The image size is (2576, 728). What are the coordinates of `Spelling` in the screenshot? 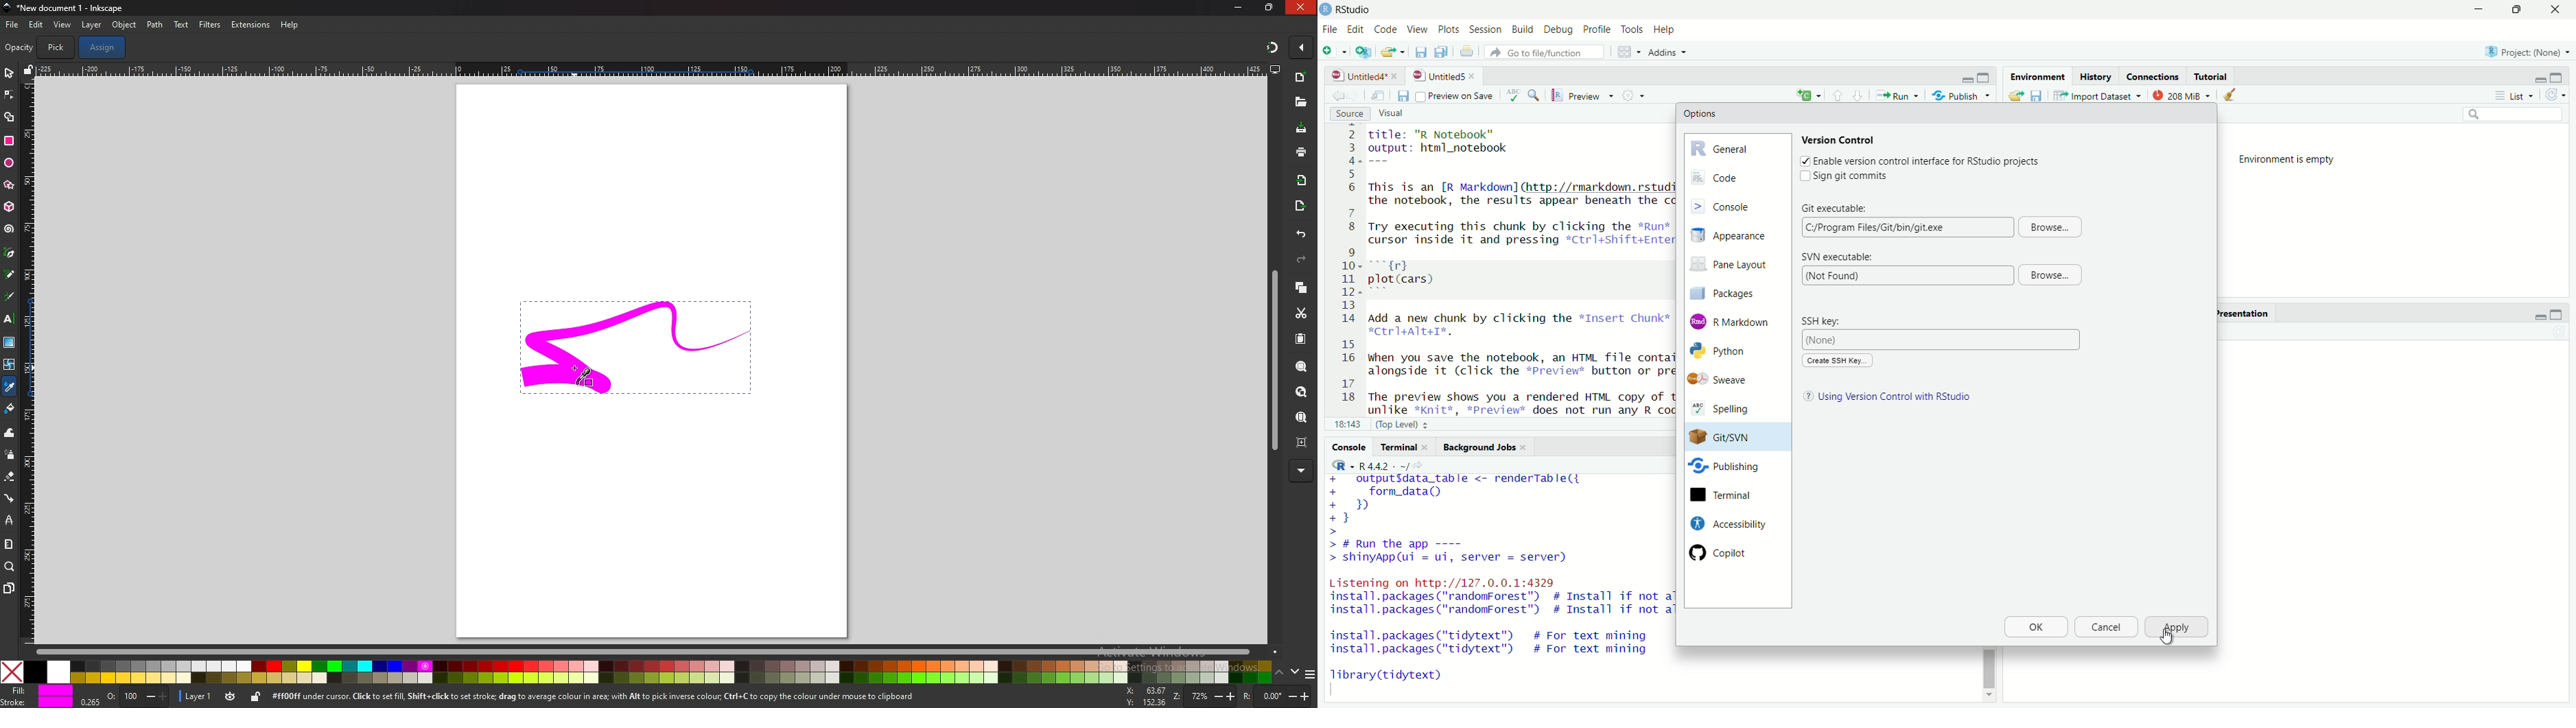 It's located at (1729, 410).